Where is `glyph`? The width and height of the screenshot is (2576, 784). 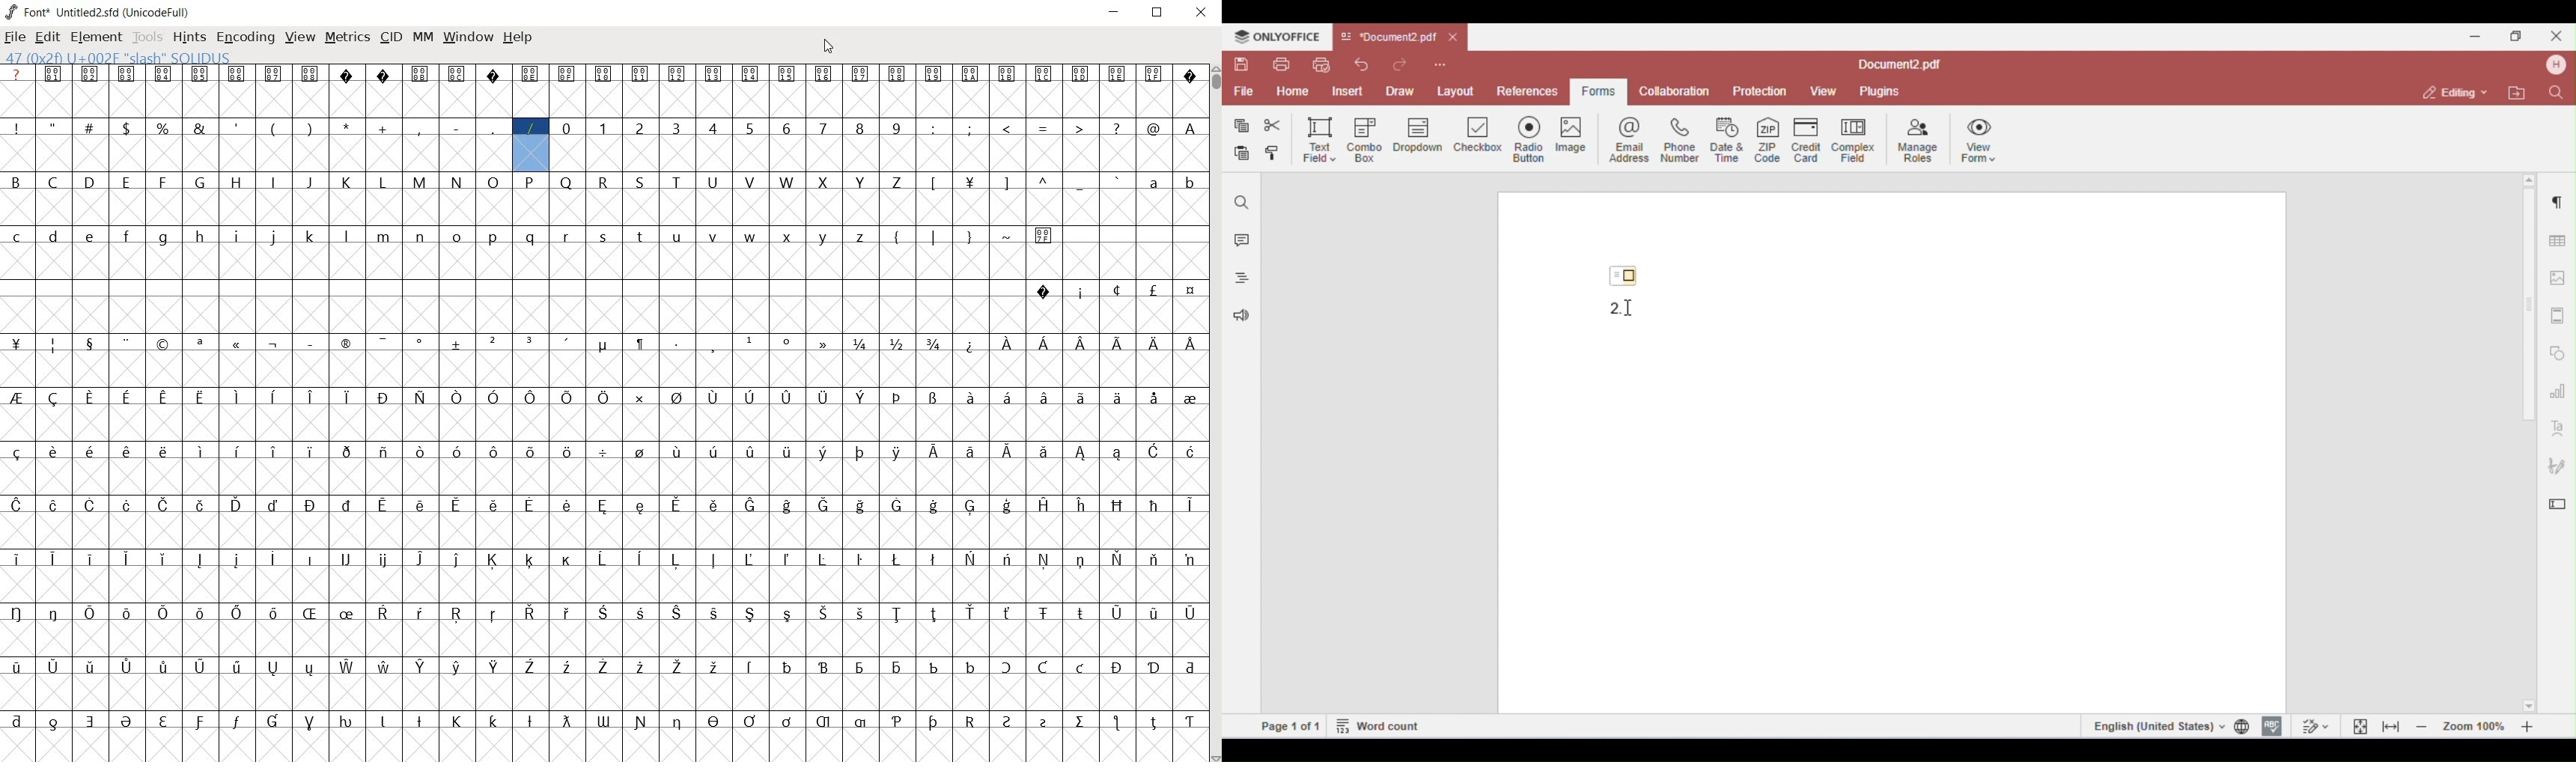
glyph is located at coordinates (311, 73).